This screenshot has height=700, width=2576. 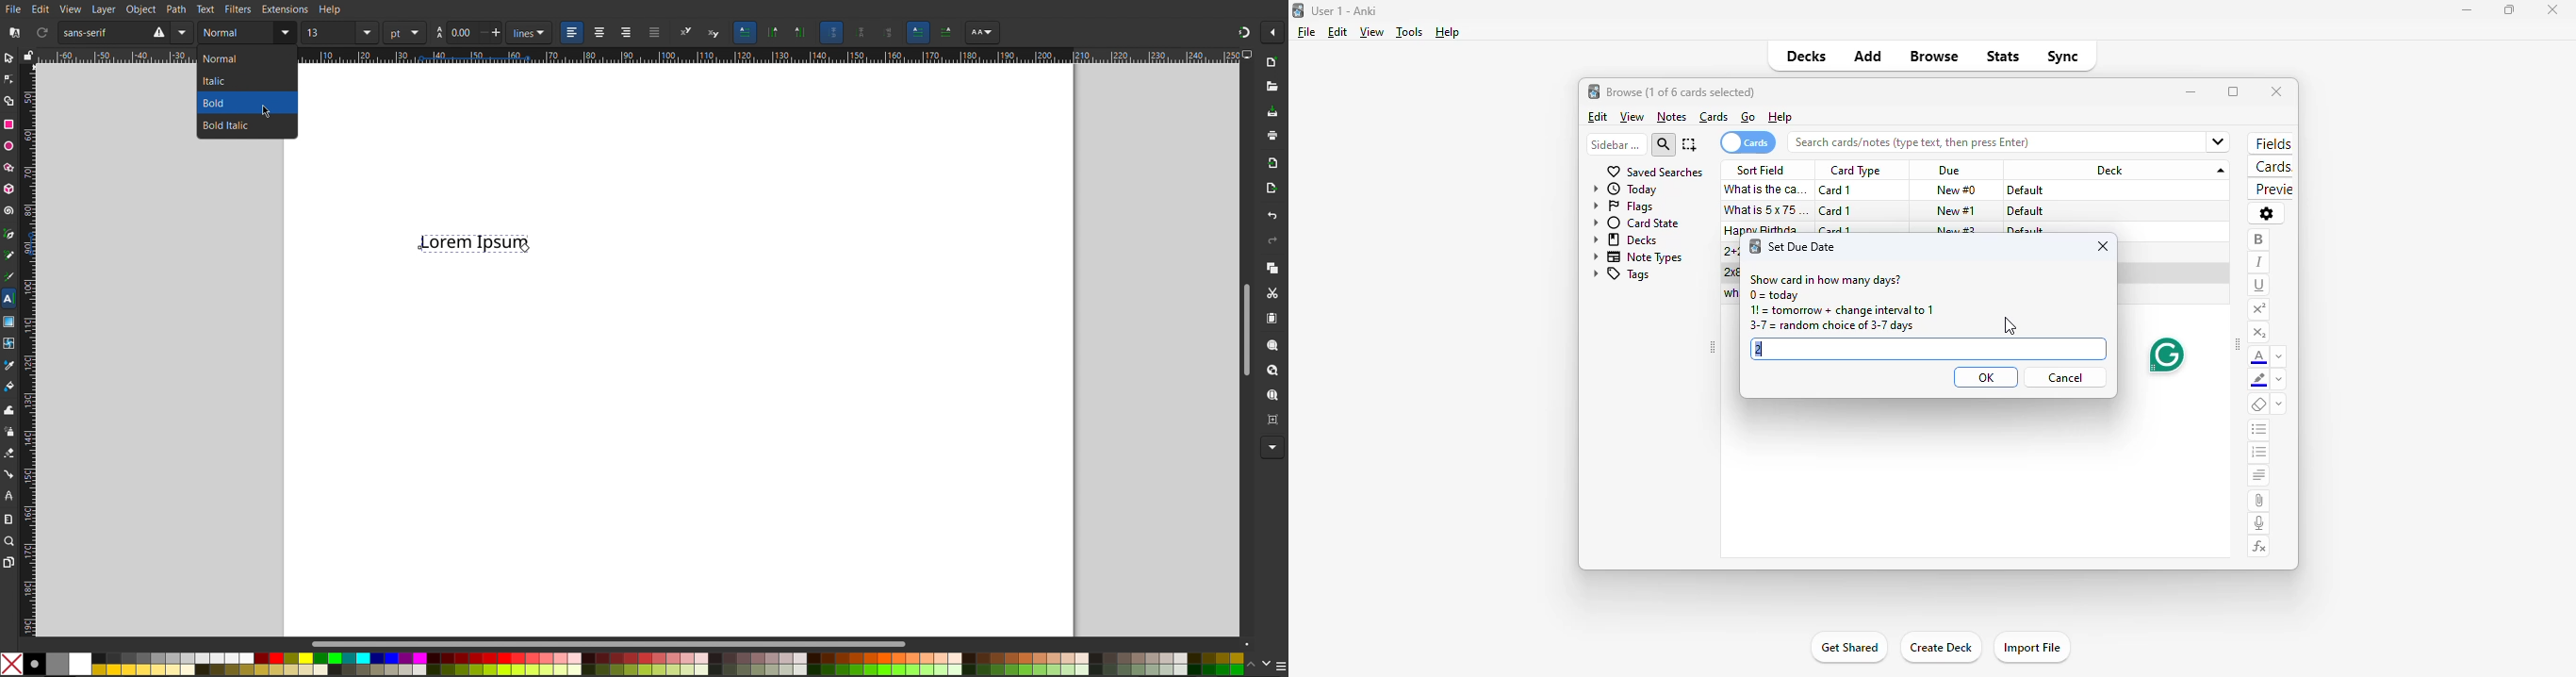 What do you see at coordinates (2266, 213) in the screenshot?
I see `options` at bounding box center [2266, 213].